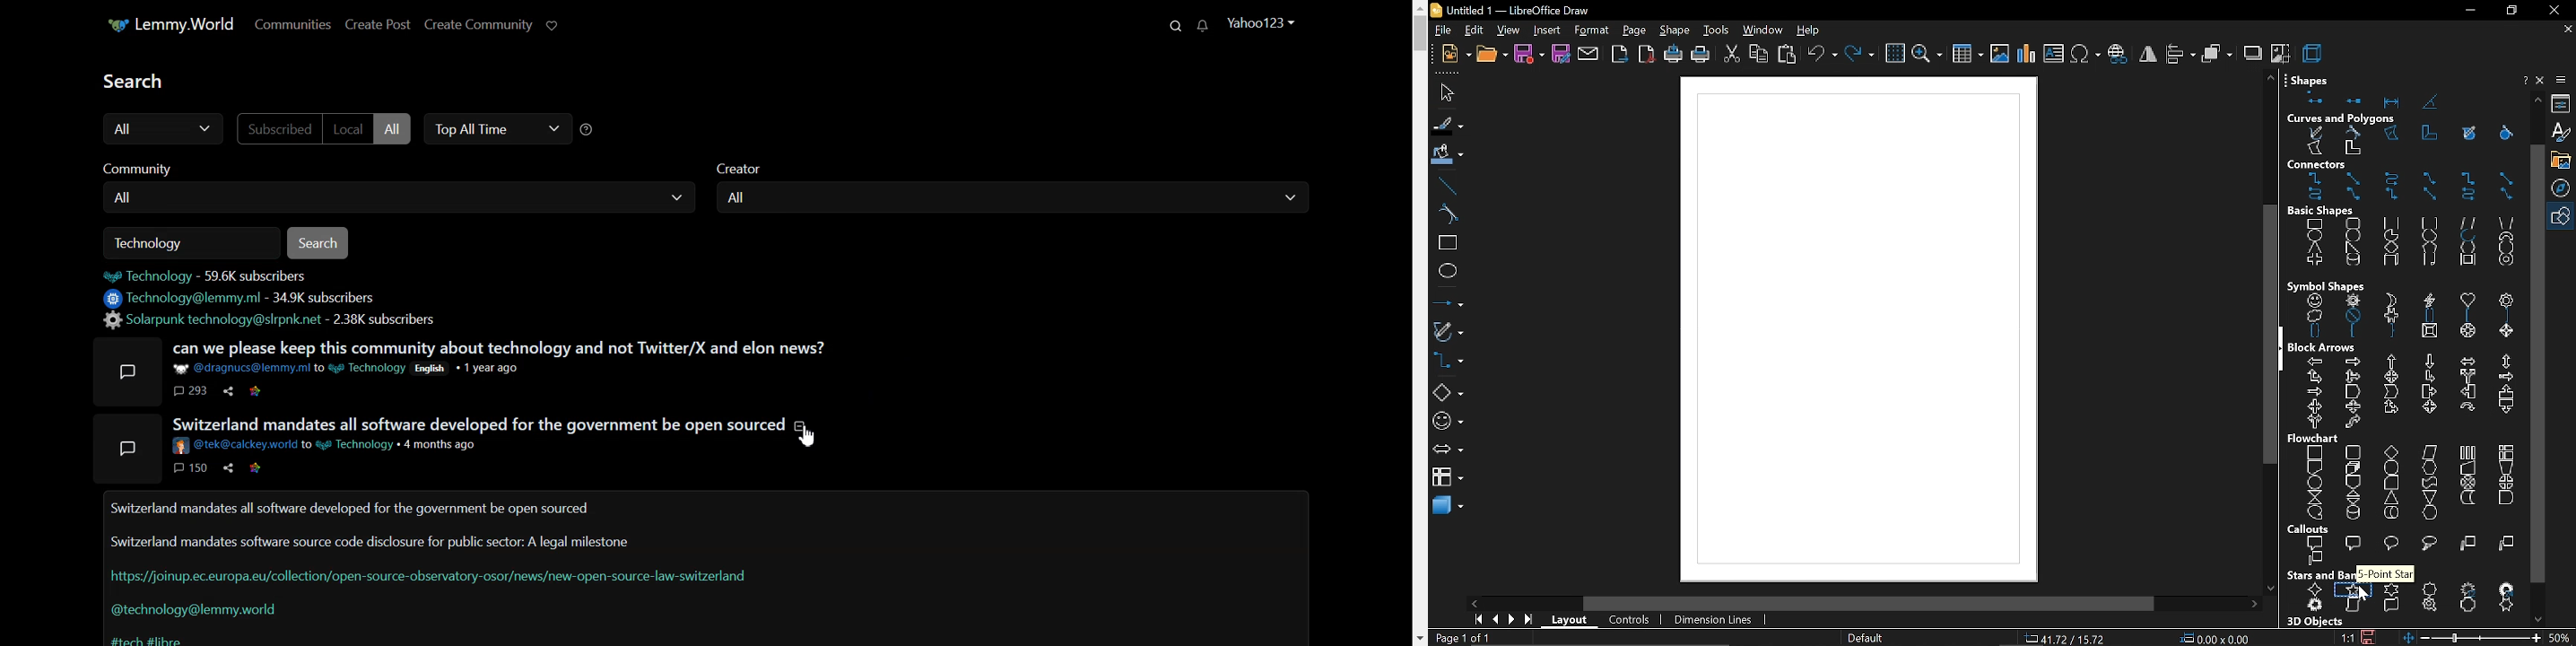 The height and width of the screenshot is (672, 2576). I want to click on current page, so click(1459, 638).